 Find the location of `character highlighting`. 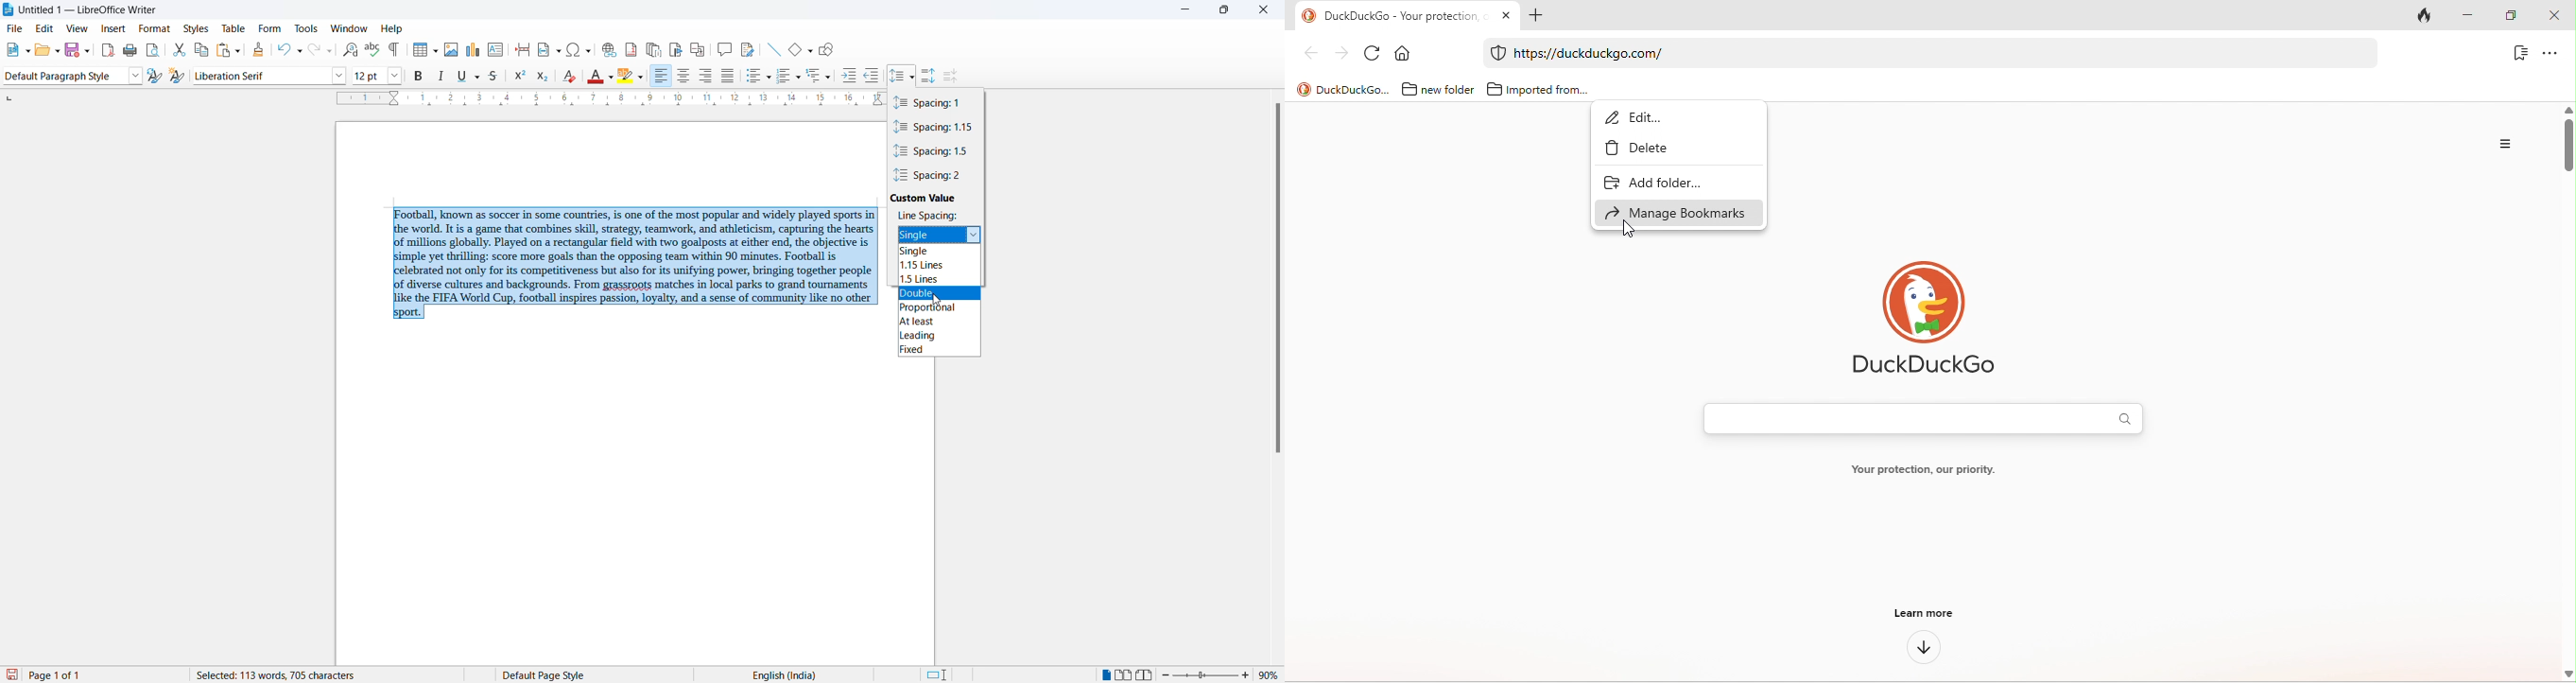

character highlighting is located at coordinates (627, 76).